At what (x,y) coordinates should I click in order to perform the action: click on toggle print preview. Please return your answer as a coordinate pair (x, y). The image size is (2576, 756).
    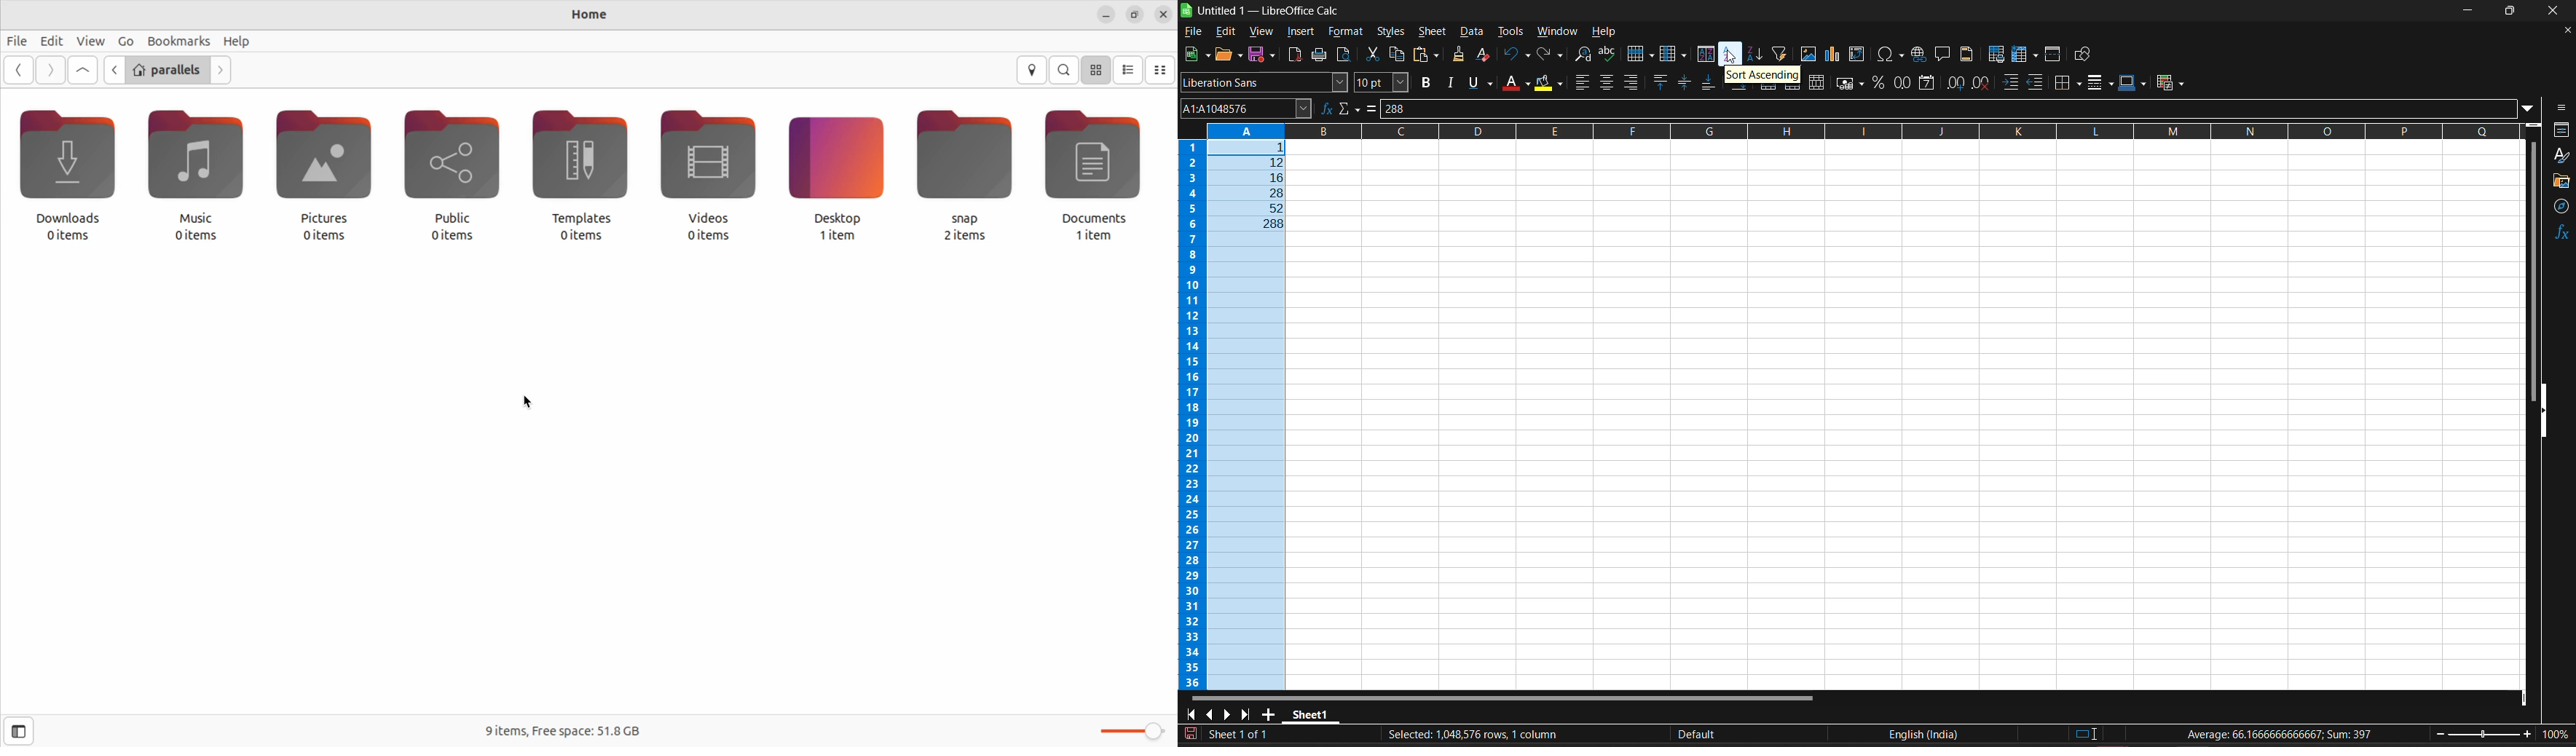
    Looking at the image, I should click on (1344, 54).